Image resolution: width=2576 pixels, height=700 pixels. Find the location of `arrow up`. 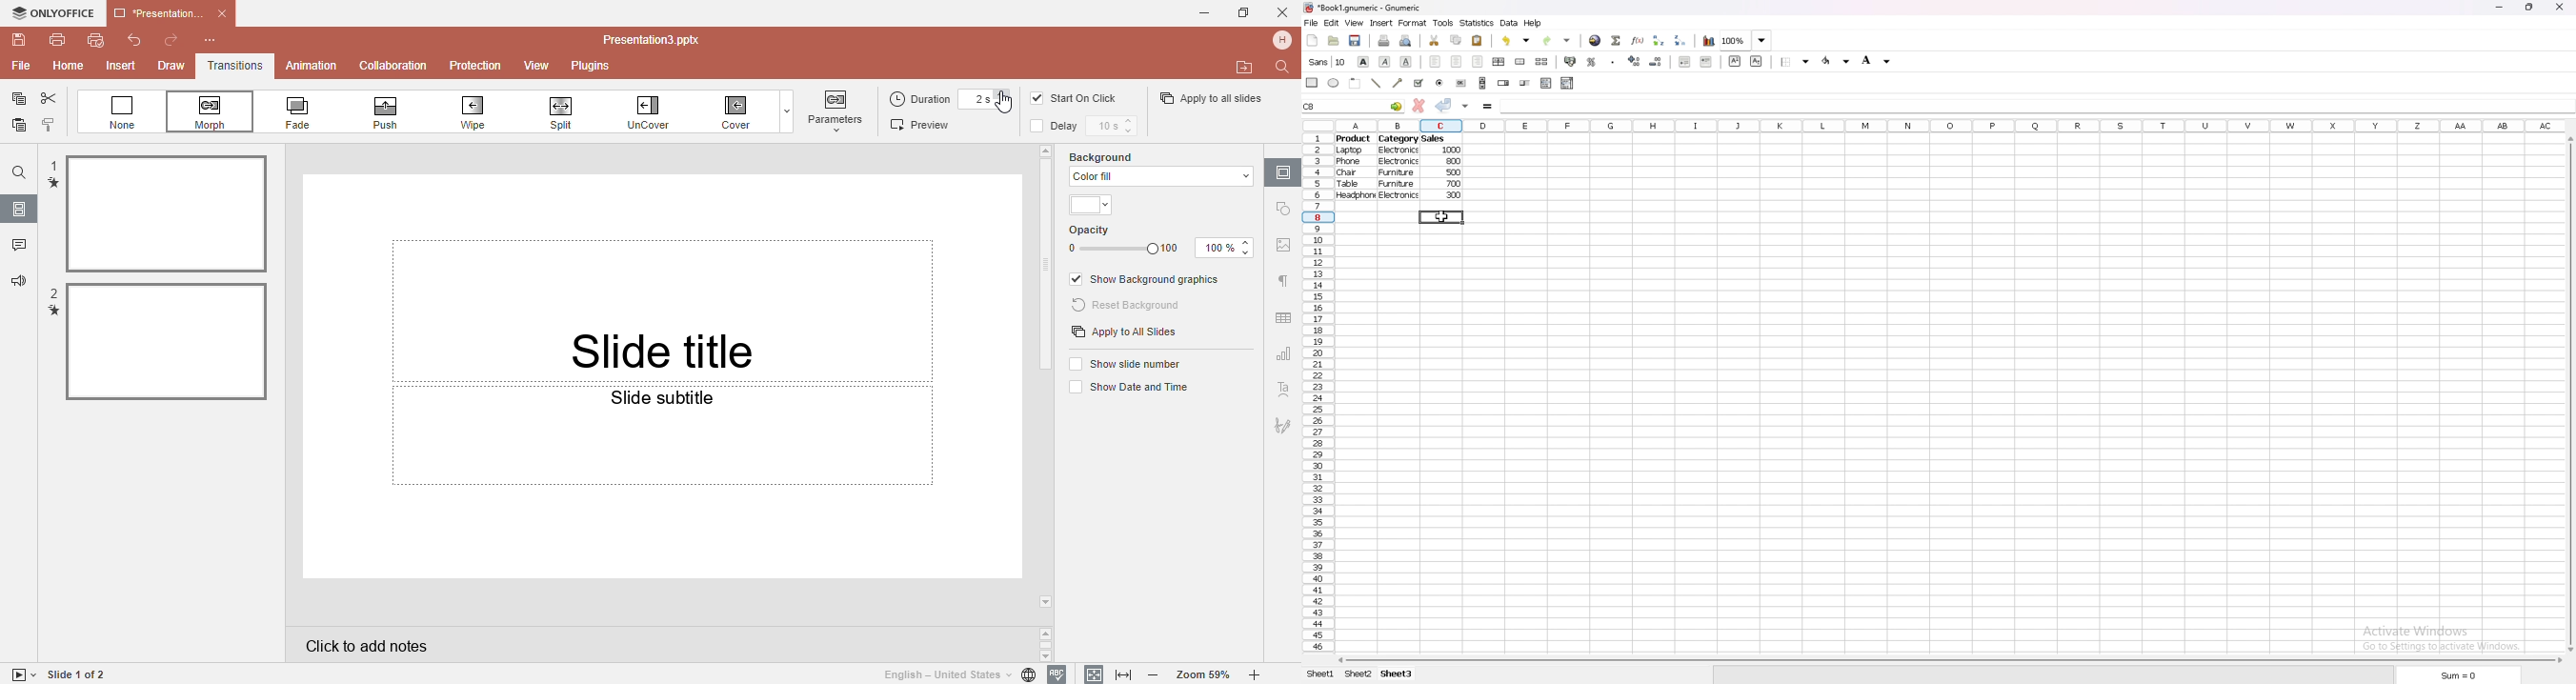

arrow up is located at coordinates (1045, 150).